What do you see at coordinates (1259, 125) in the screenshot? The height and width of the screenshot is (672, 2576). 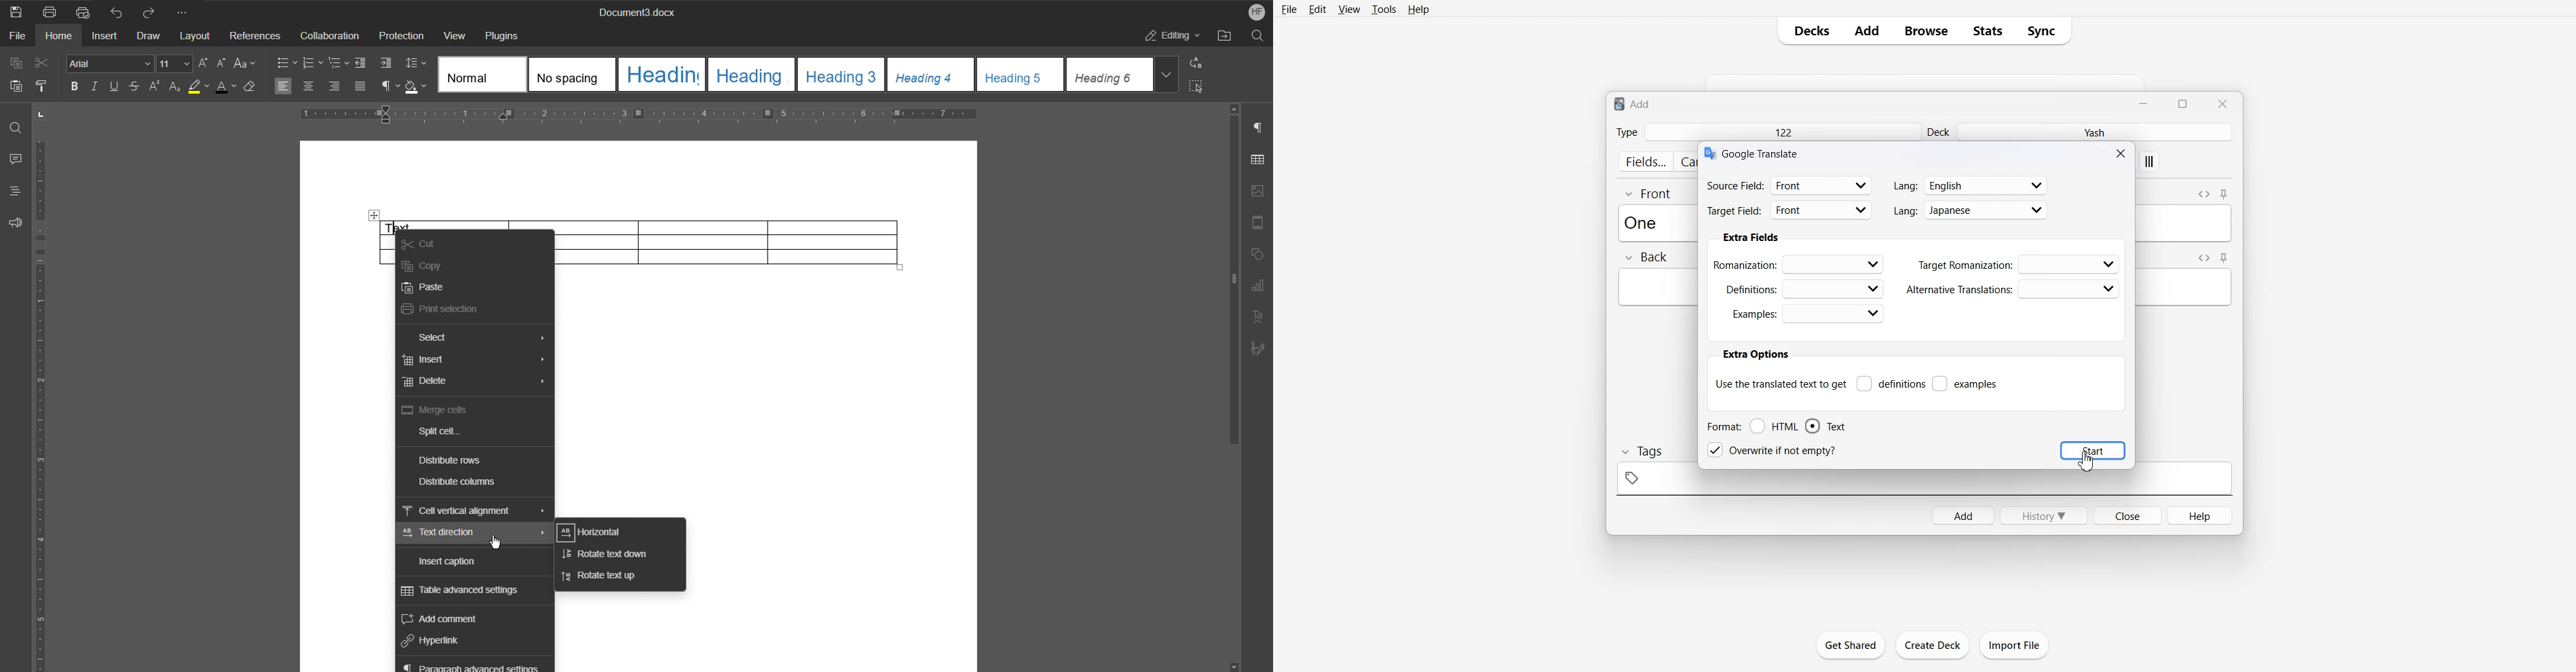 I see `Paragraph Settings` at bounding box center [1259, 125].